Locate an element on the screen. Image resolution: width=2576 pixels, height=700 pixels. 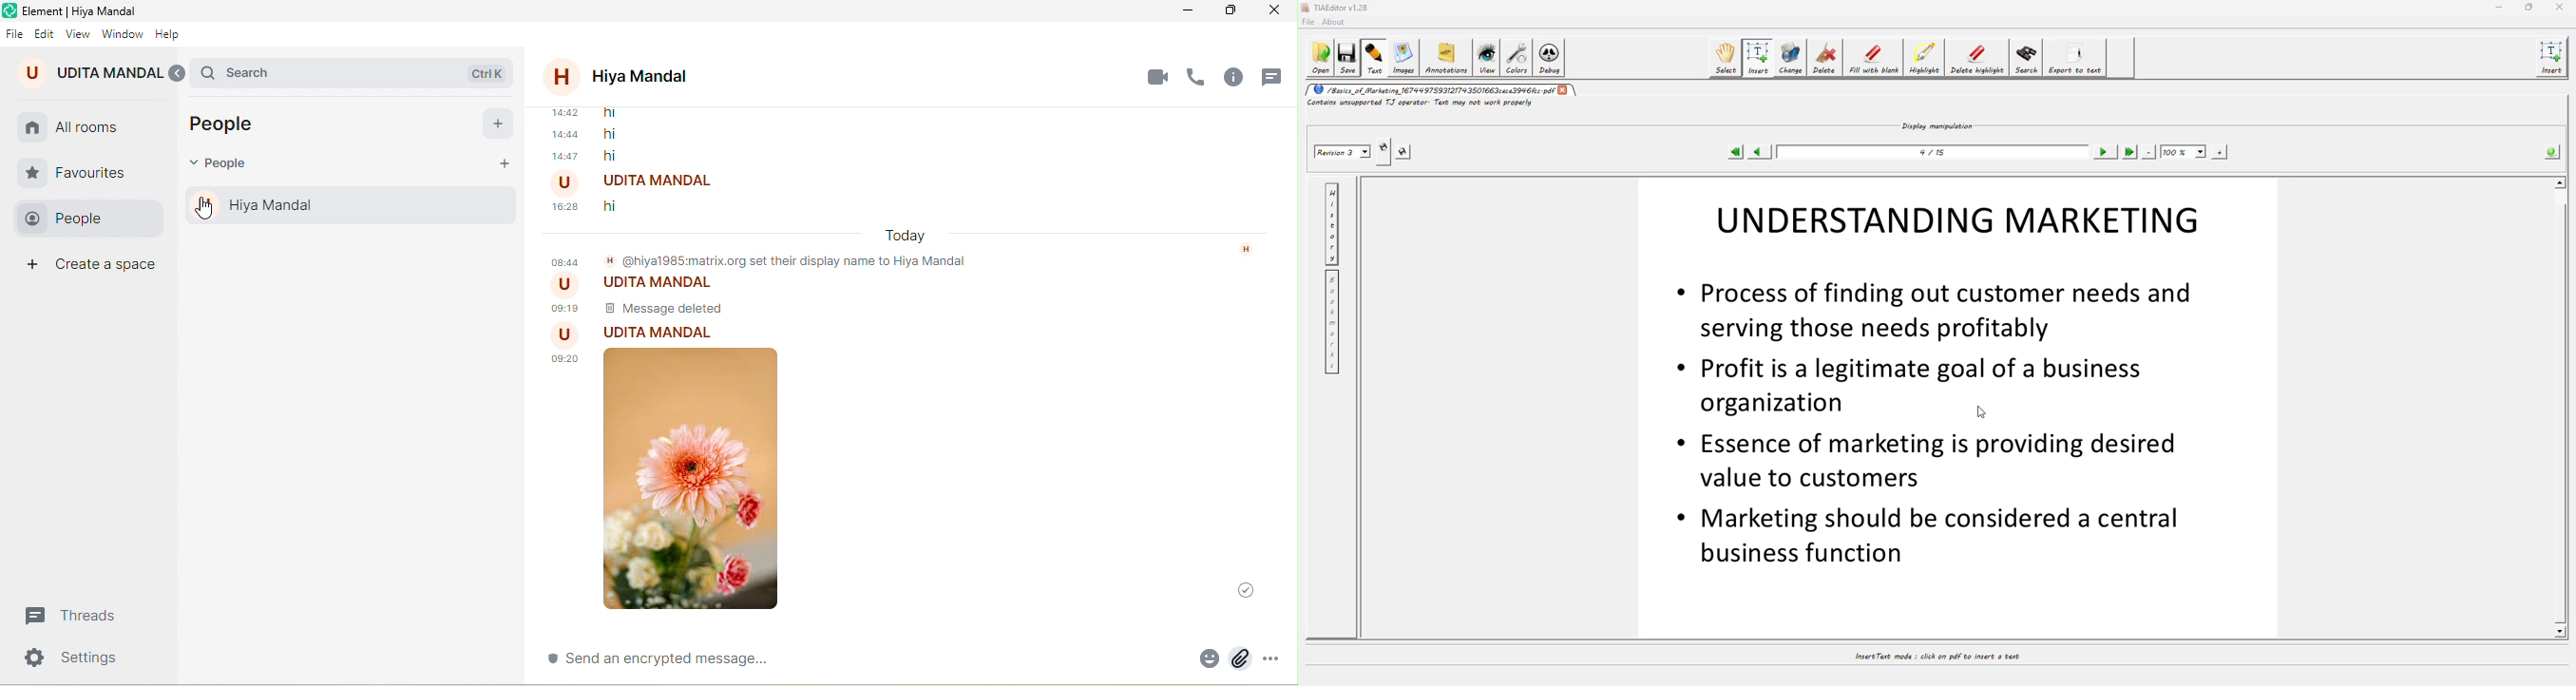
today is located at coordinates (904, 237).